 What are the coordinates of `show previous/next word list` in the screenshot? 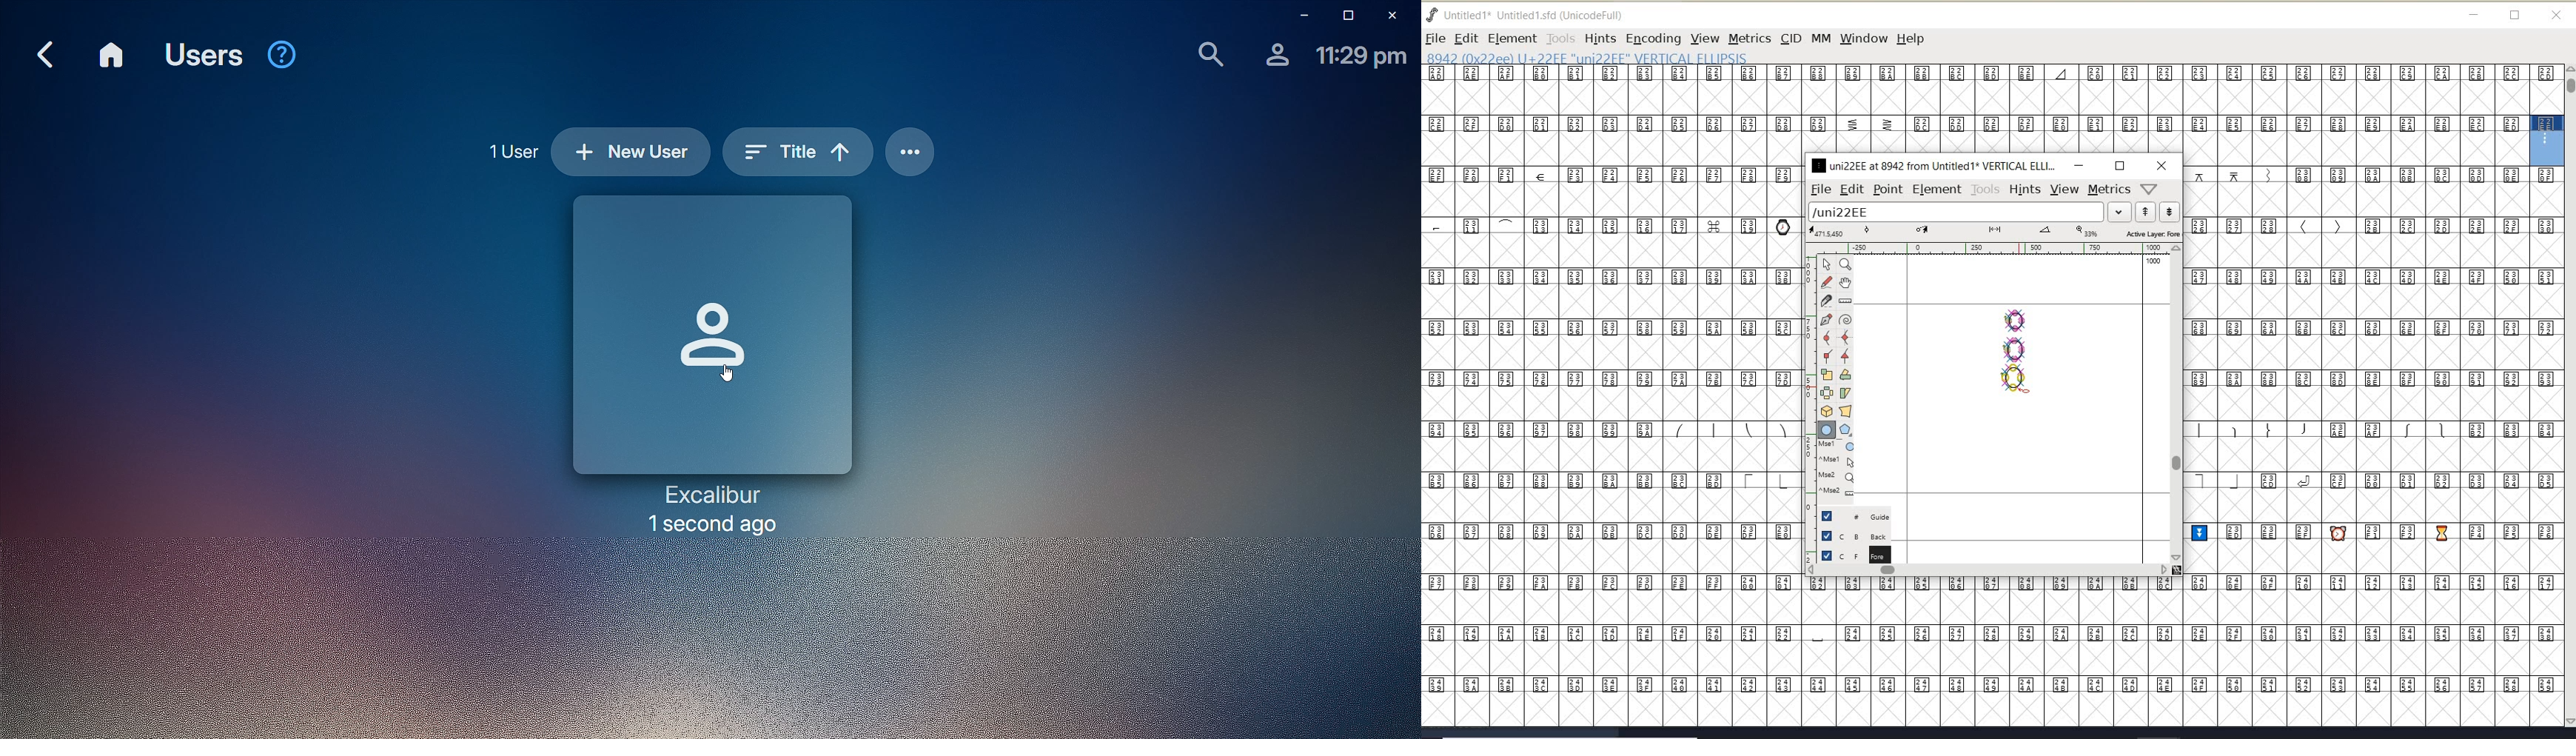 It's located at (2159, 213).